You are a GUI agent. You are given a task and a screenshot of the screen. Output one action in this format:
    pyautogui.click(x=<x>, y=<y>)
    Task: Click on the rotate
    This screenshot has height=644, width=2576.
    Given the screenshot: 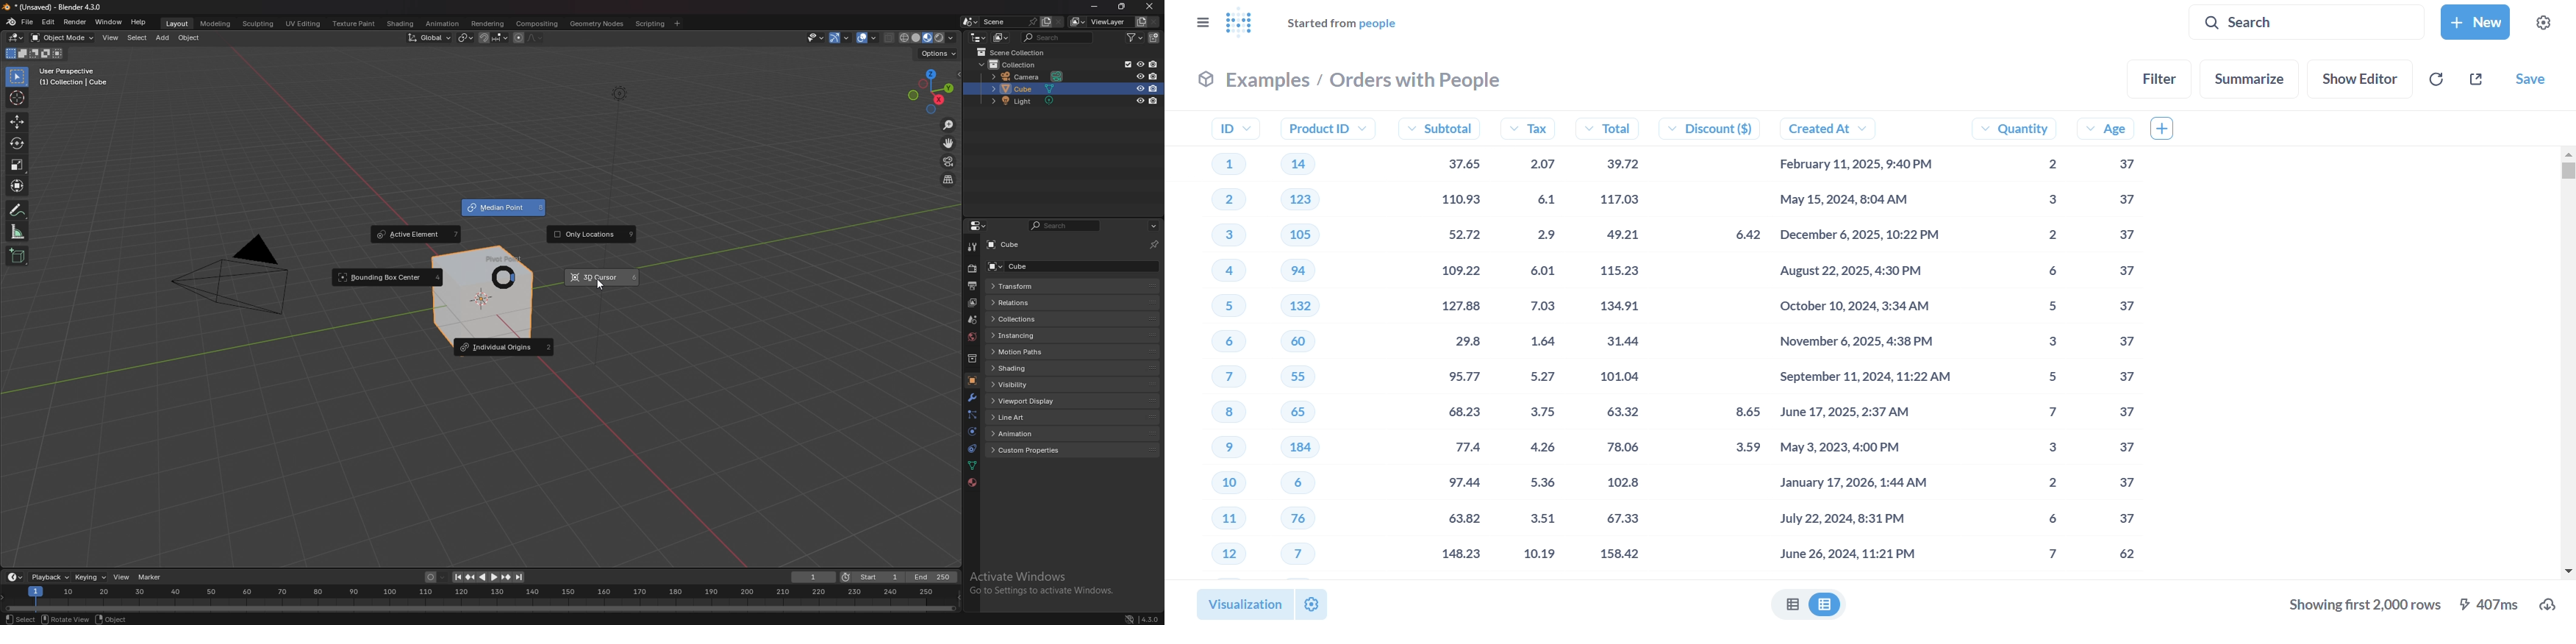 What is the action you would take?
    pyautogui.click(x=16, y=144)
    